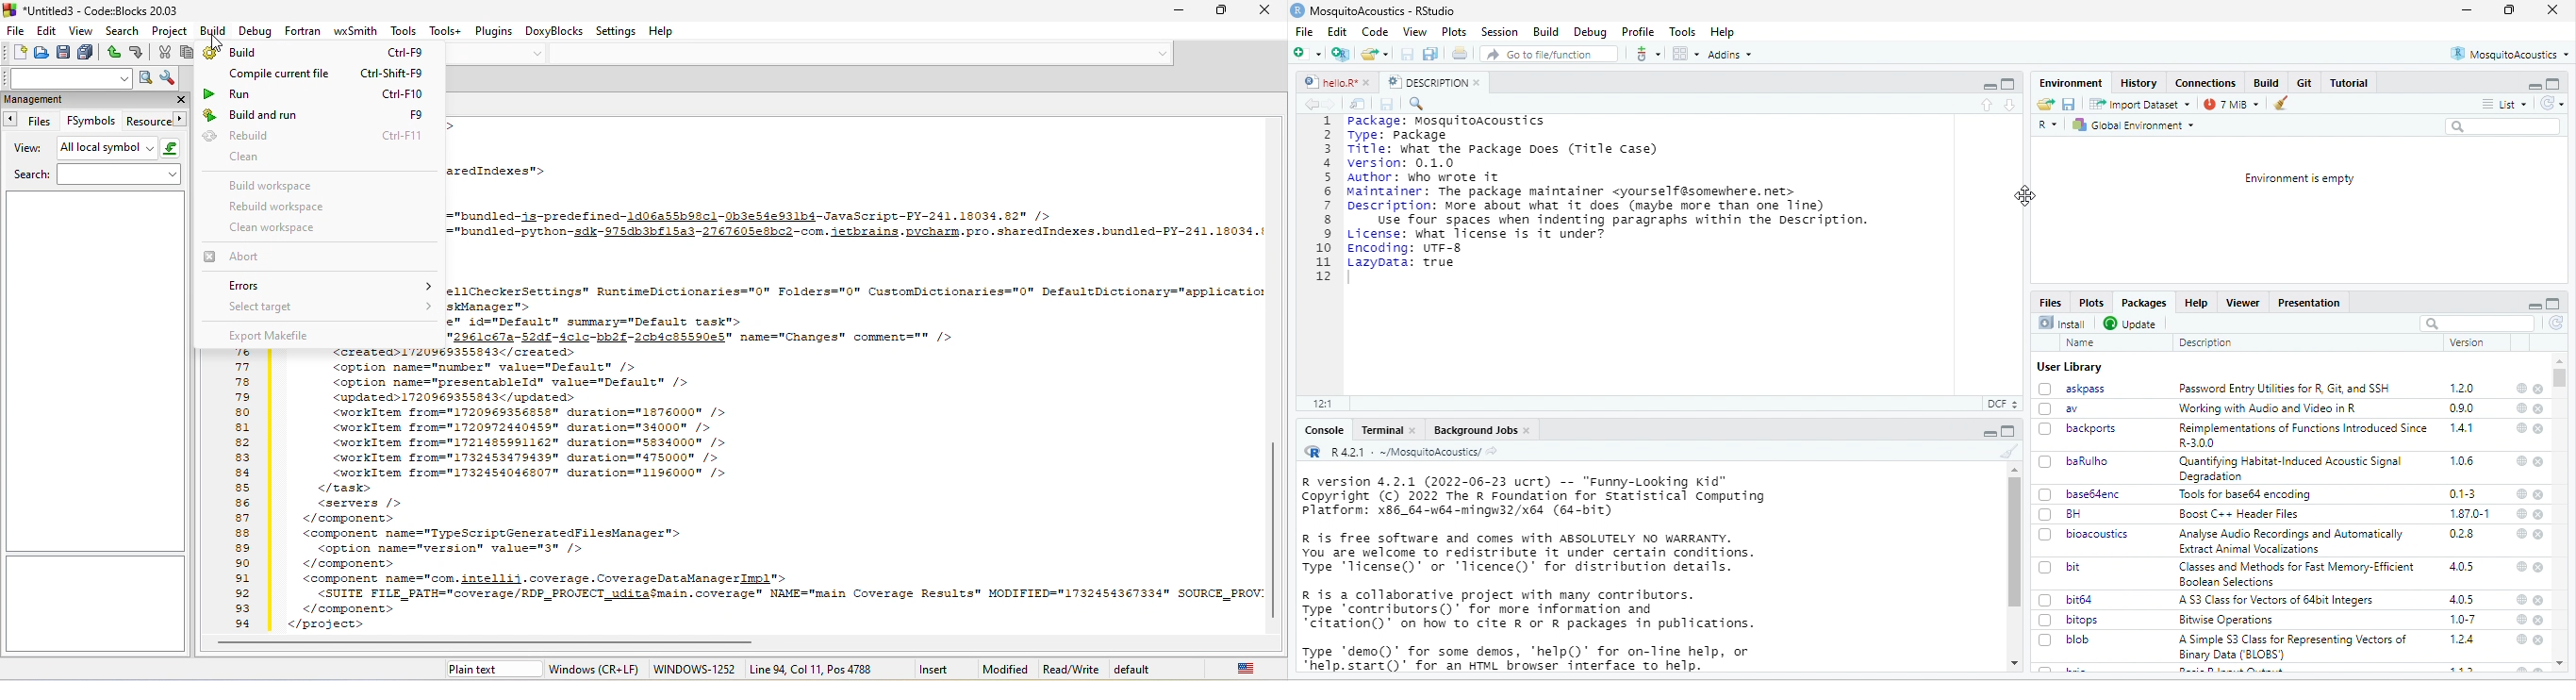 This screenshot has height=700, width=2576. What do you see at coordinates (140, 52) in the screenshot?
I see `redo` at bounding box center [140, 52].